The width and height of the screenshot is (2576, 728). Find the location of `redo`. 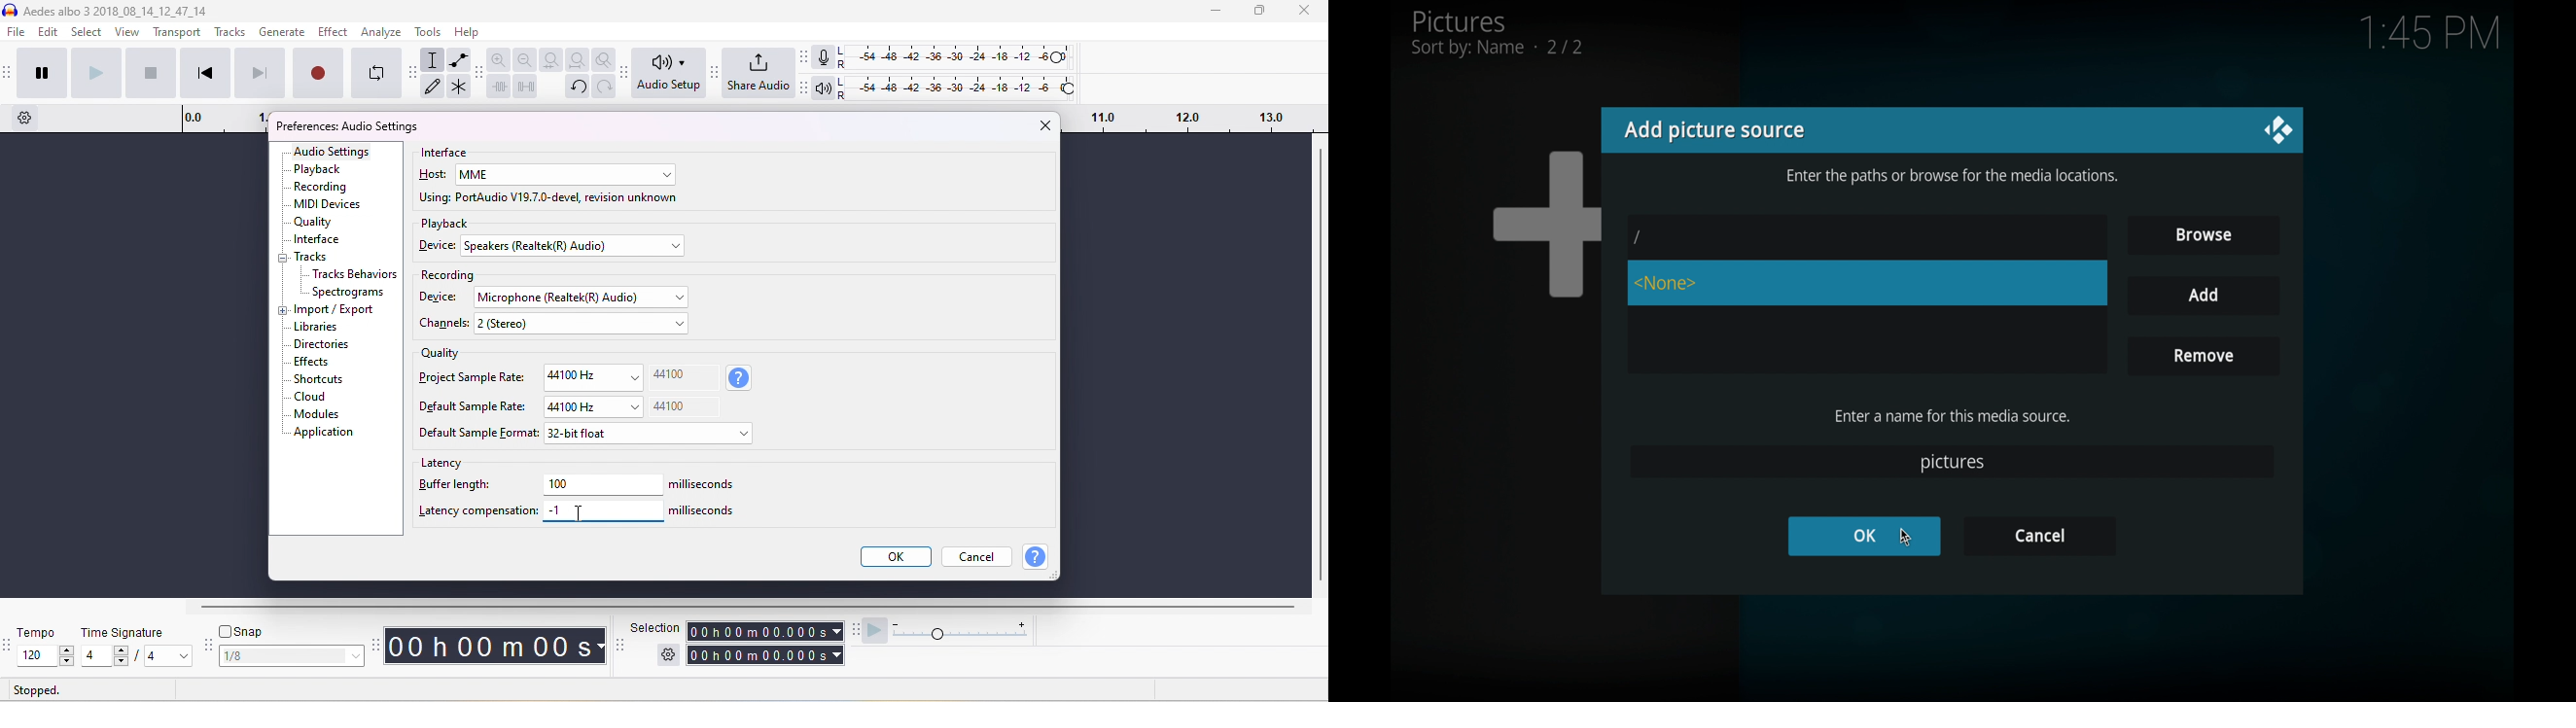

redo is located at coordinates (605, 87).